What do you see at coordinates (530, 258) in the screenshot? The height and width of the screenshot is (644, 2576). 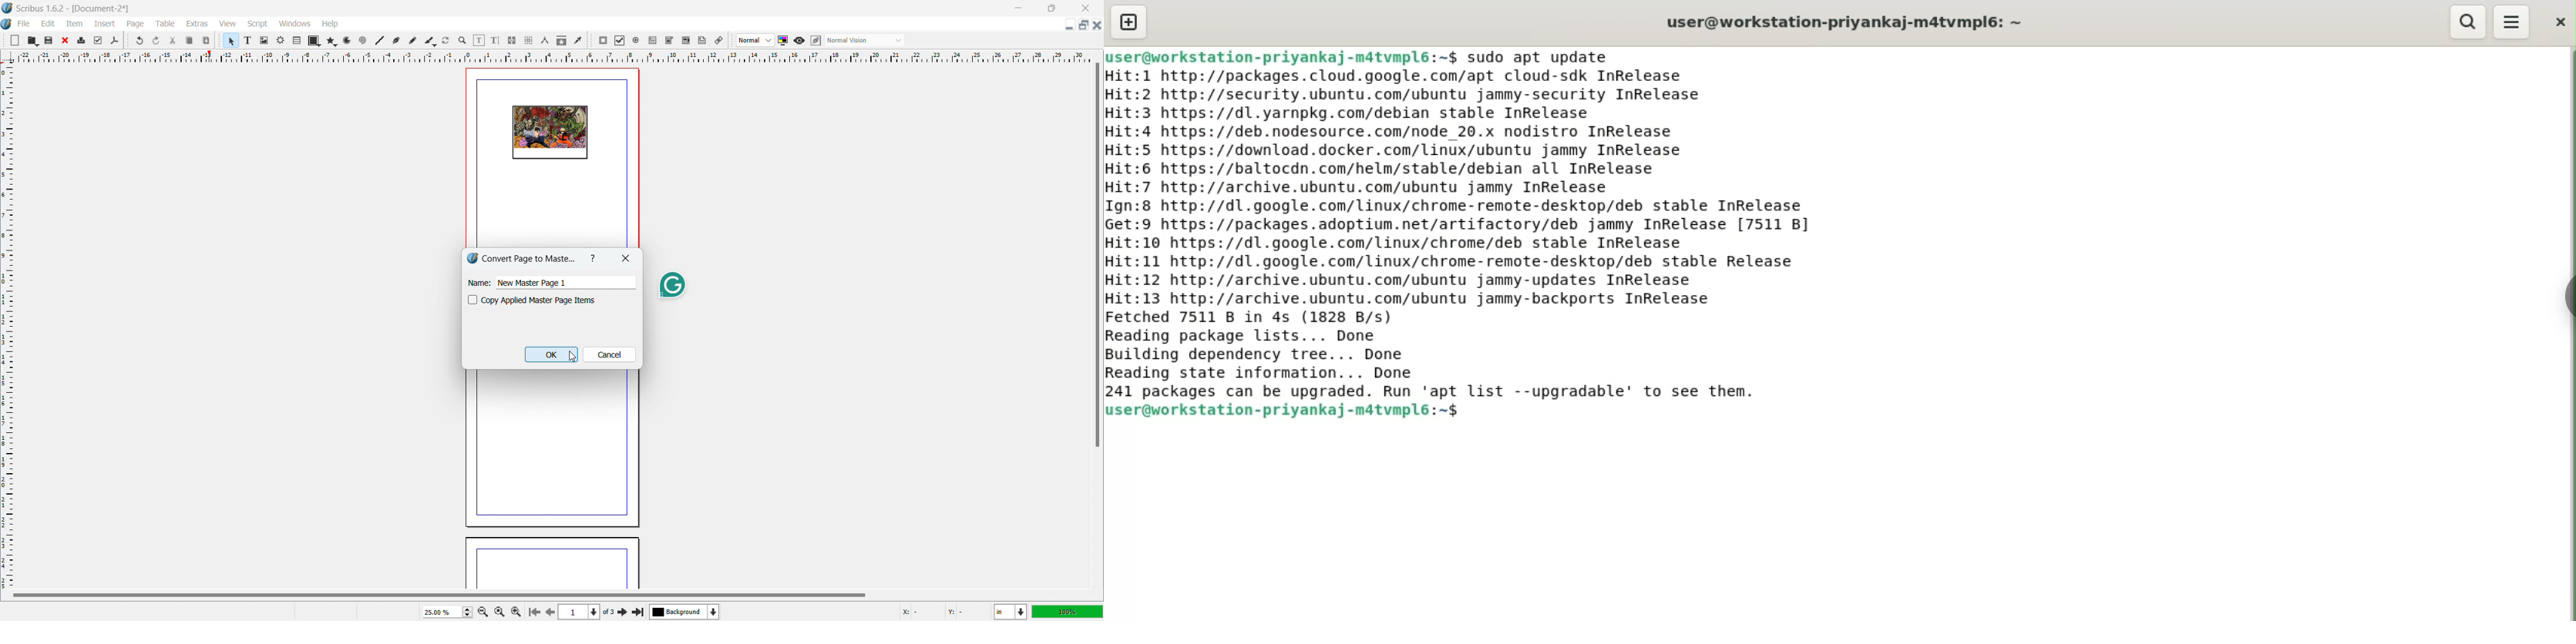 I see `Convert Page to Maste...` at bounding box center [530, 258].